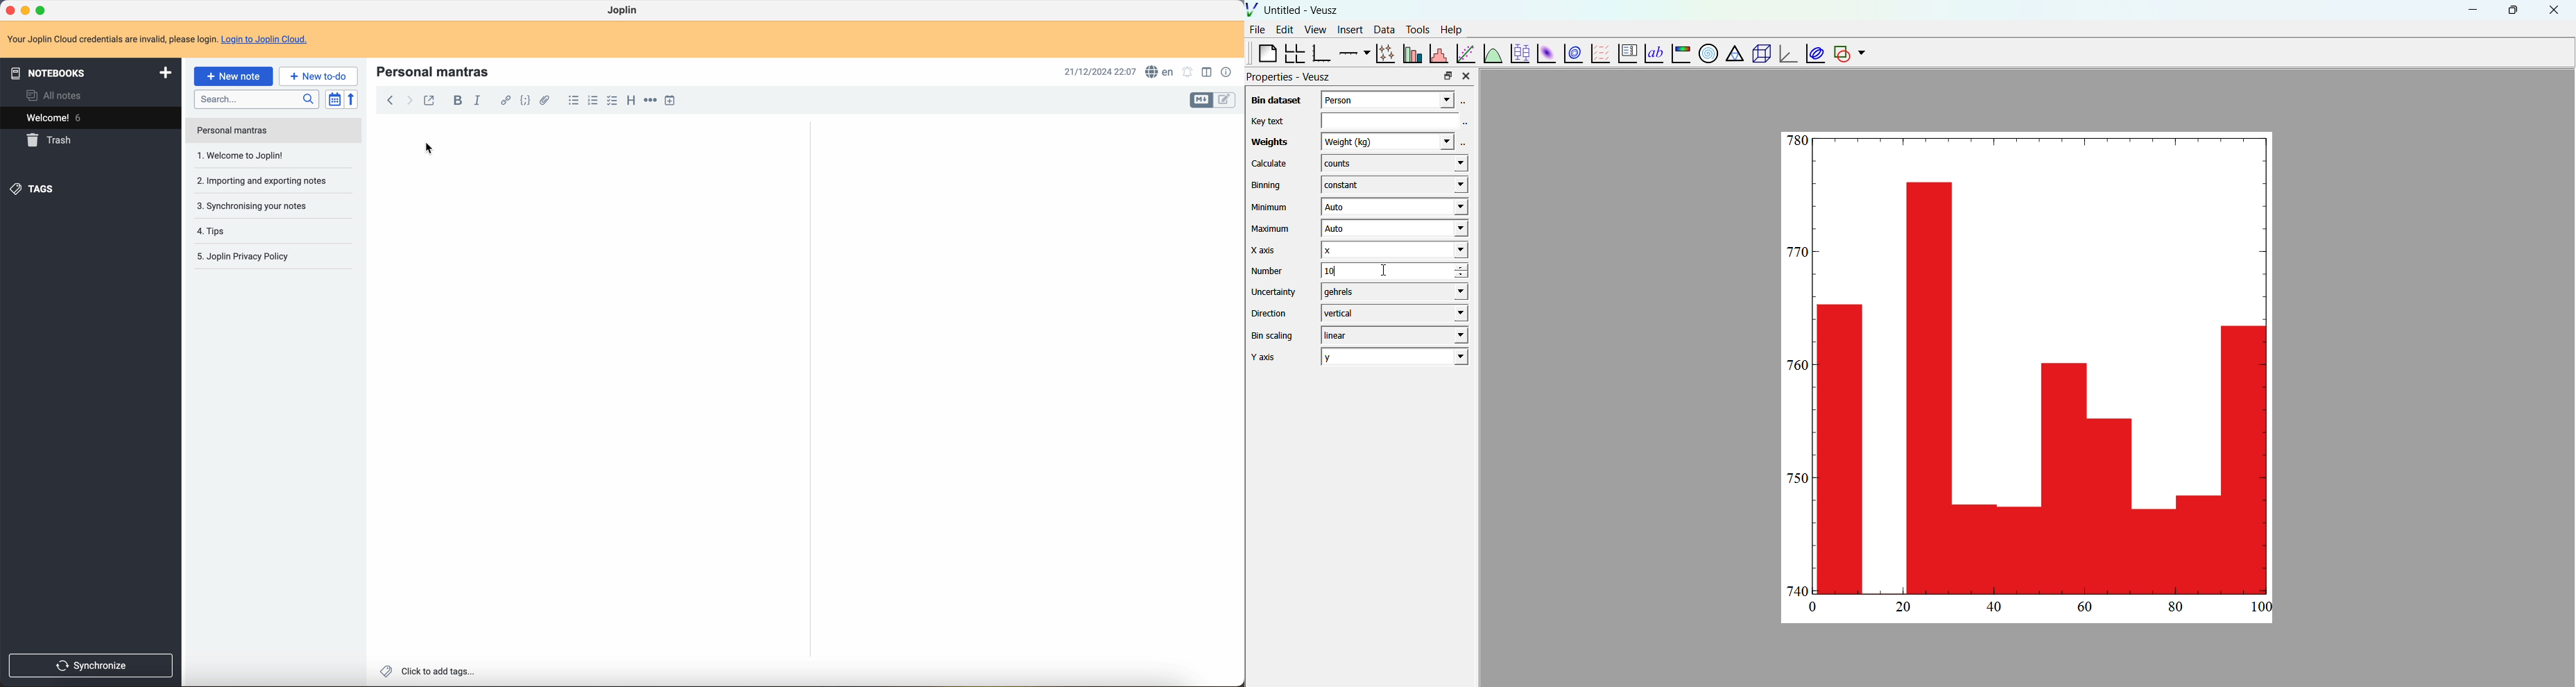  Describe the element at coordinates (1652, 52) in the screenshot. I see `text label` at that location.